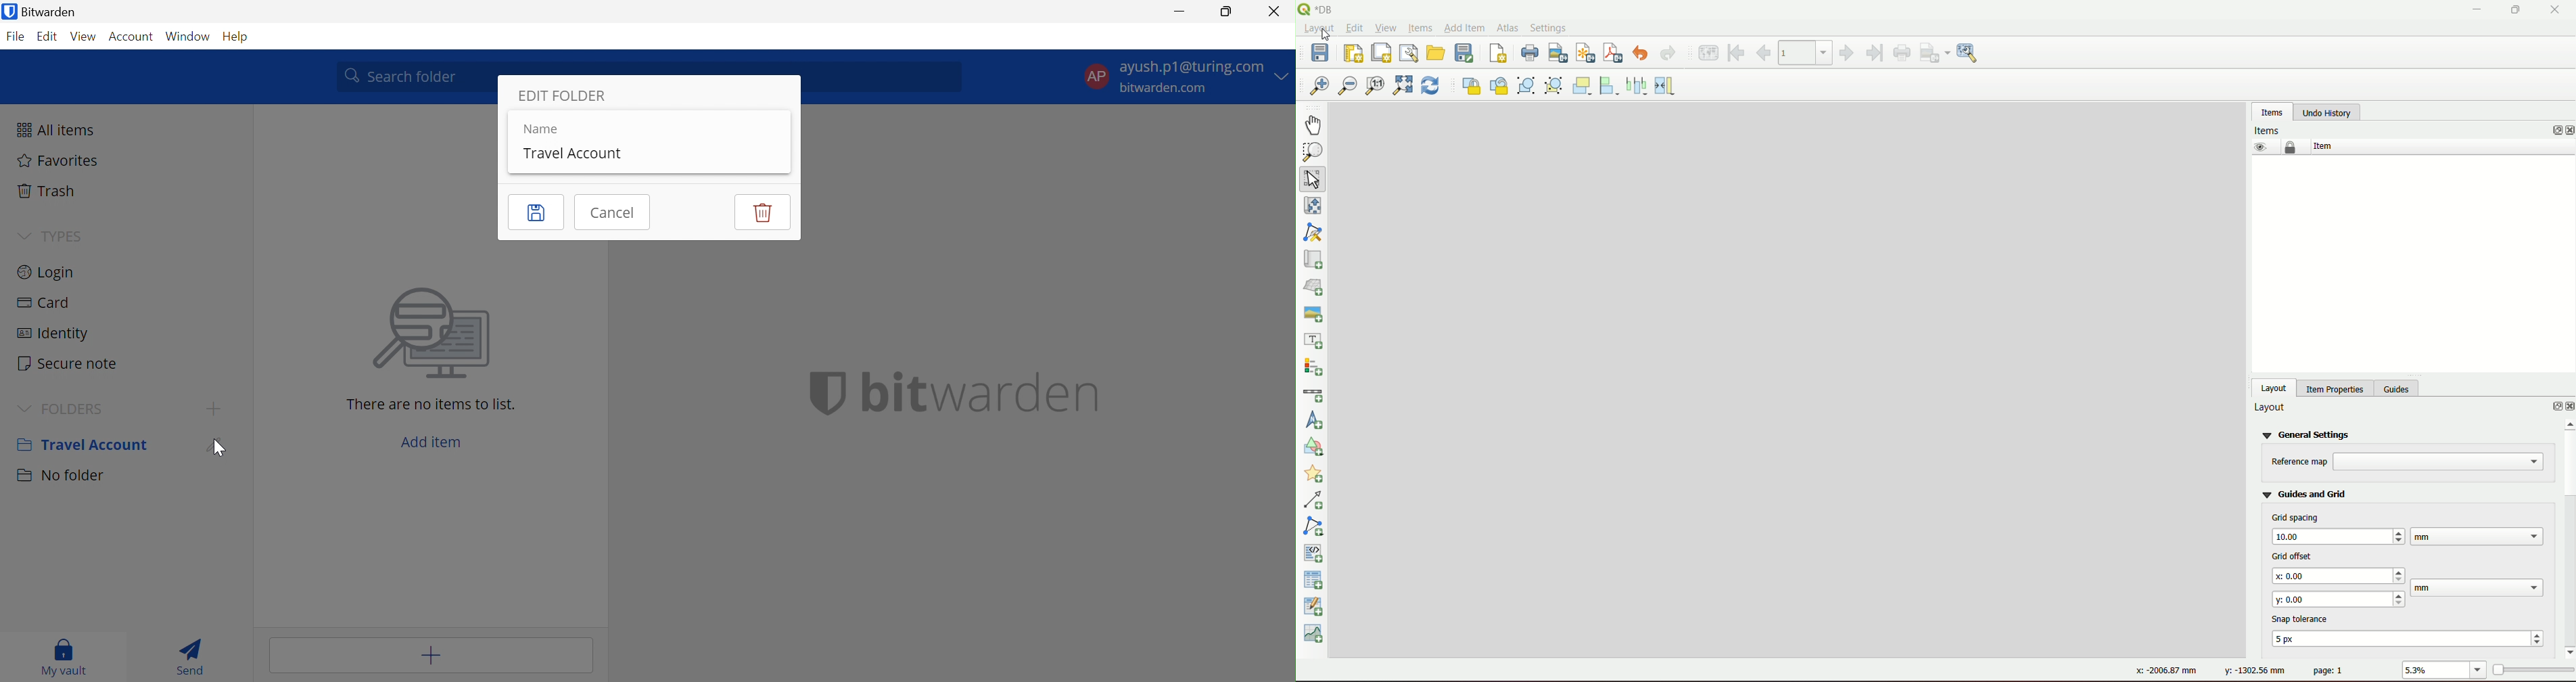  I want to click on Travel Account, so click(83, 444).